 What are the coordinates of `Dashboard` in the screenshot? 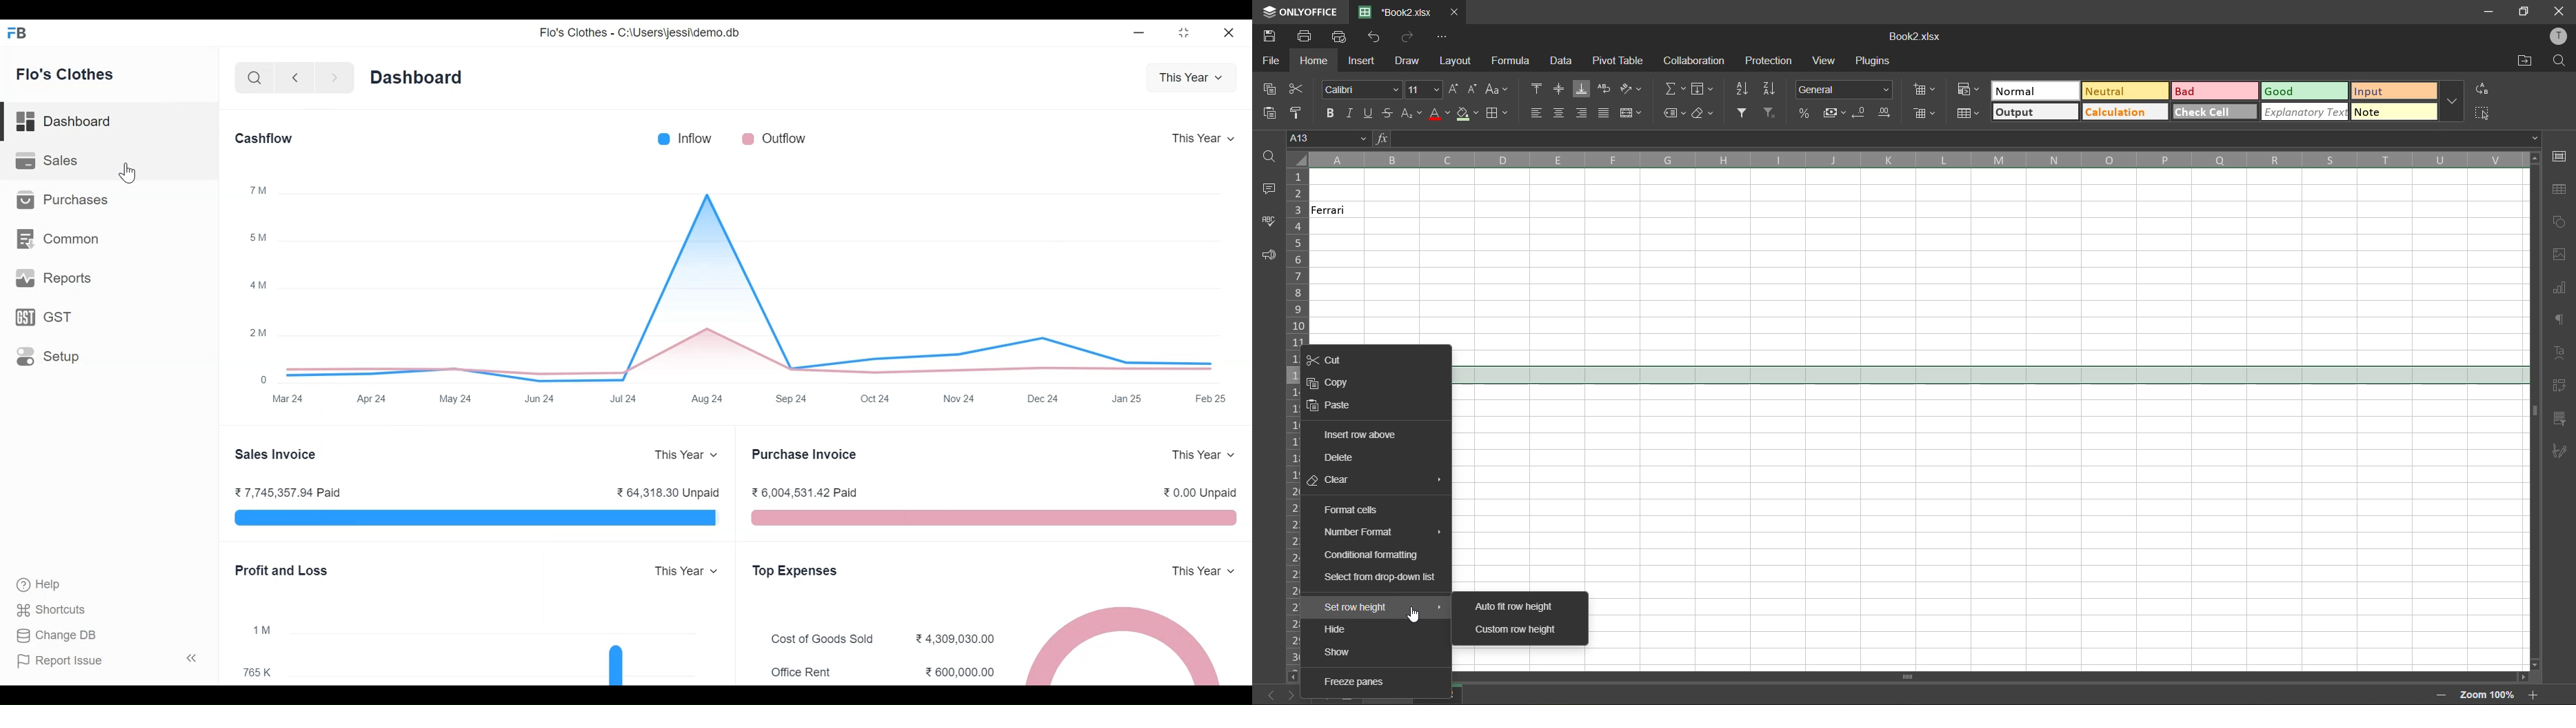 It's located at (108, 122).